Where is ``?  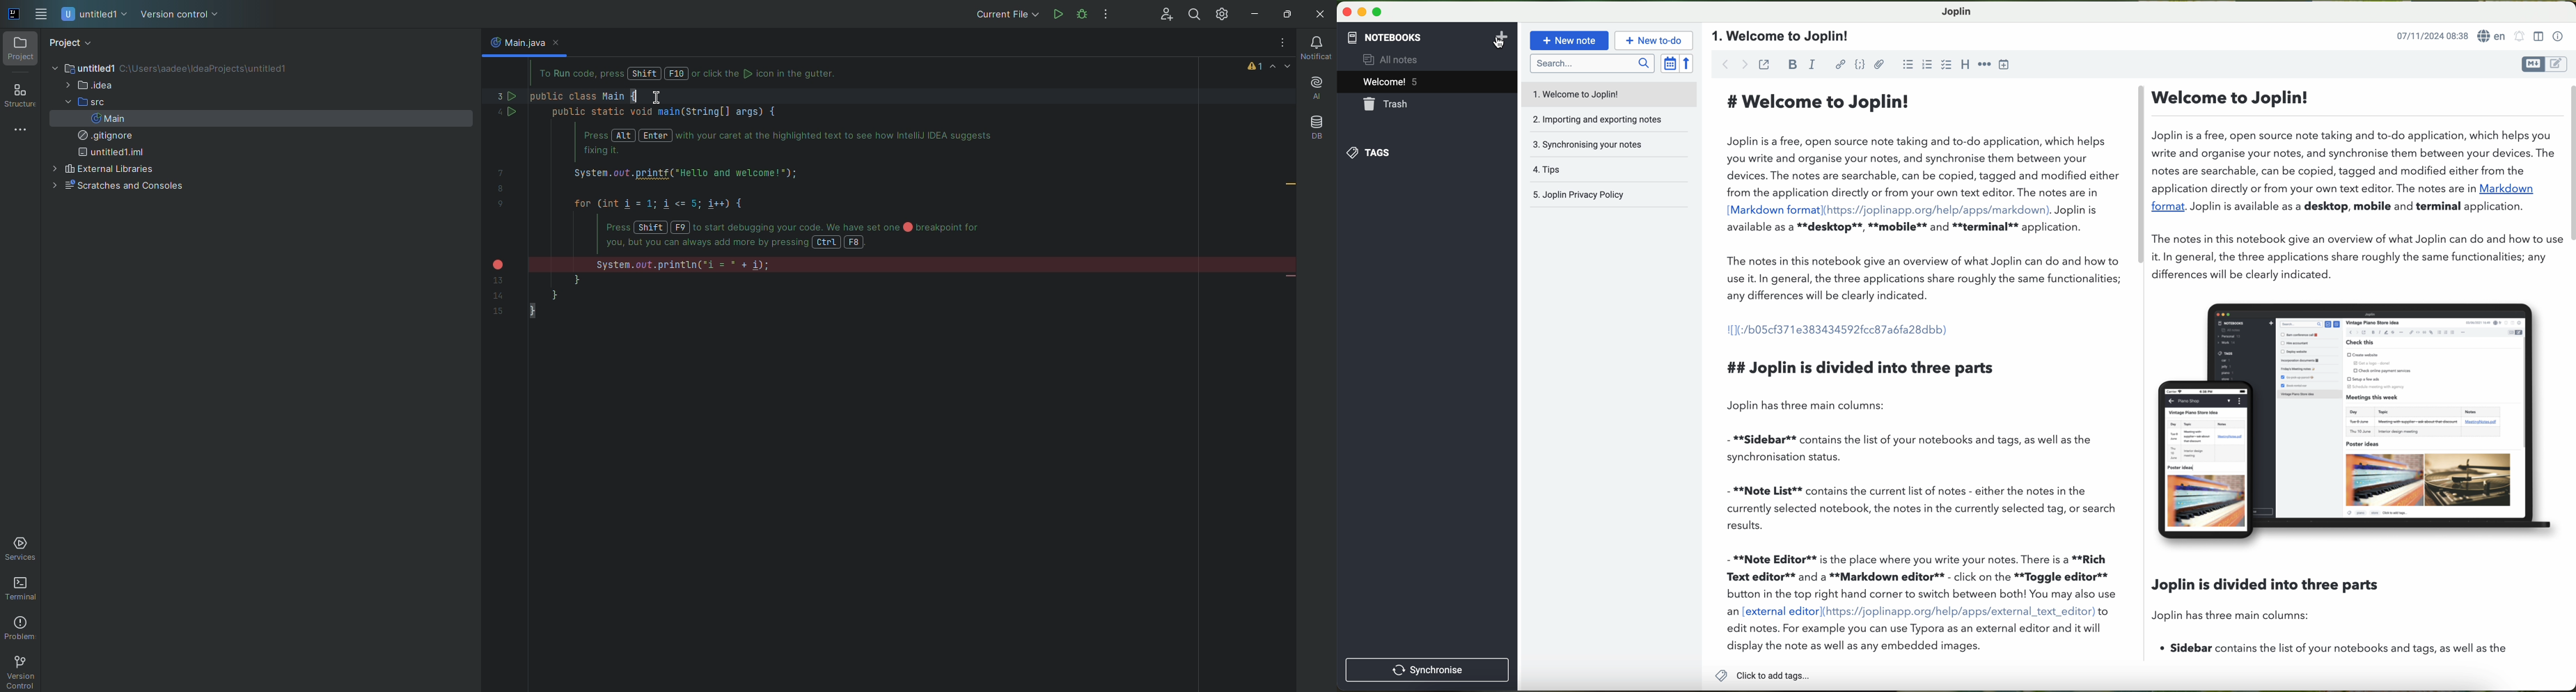
 is located at coordinates (1670, 63).